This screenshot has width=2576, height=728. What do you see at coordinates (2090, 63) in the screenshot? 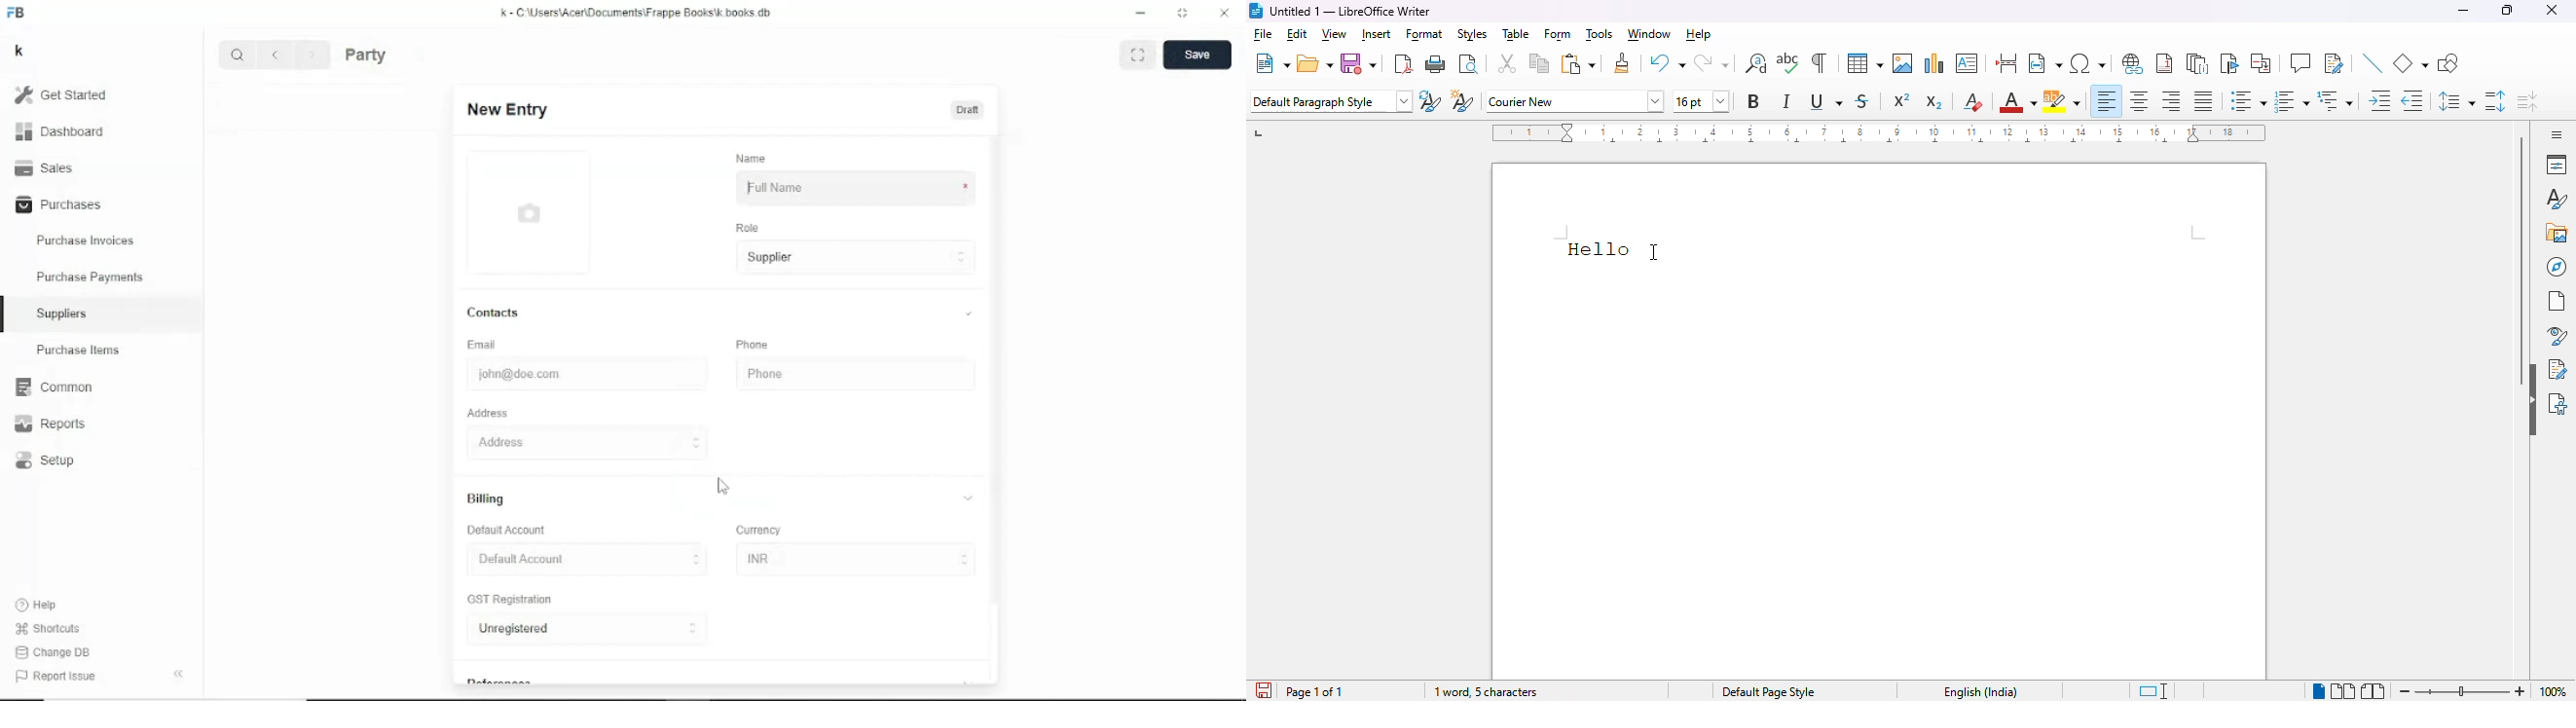
I see `insert special characters` at bounding box center [2090, 63].